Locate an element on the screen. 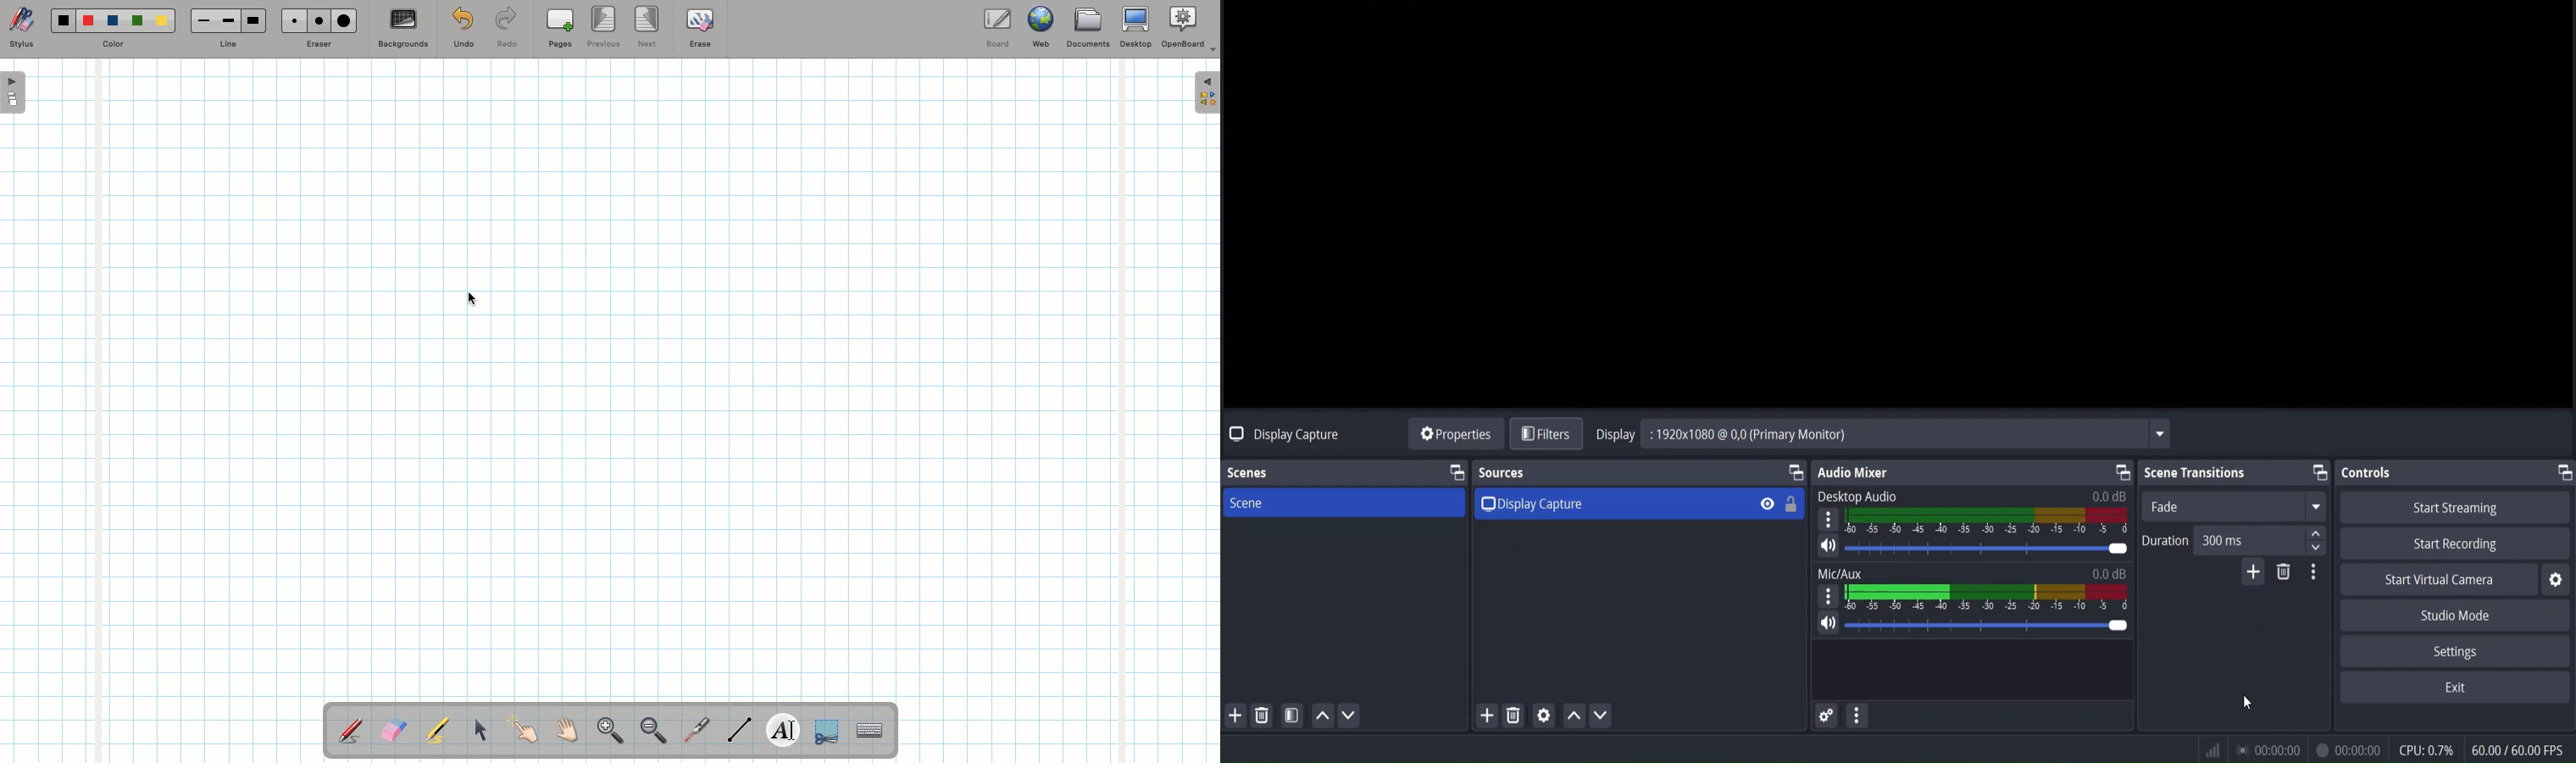 The height and width of the screenshot is (784, 2576). remove configurable transition is located at coordinates (2285, 571).